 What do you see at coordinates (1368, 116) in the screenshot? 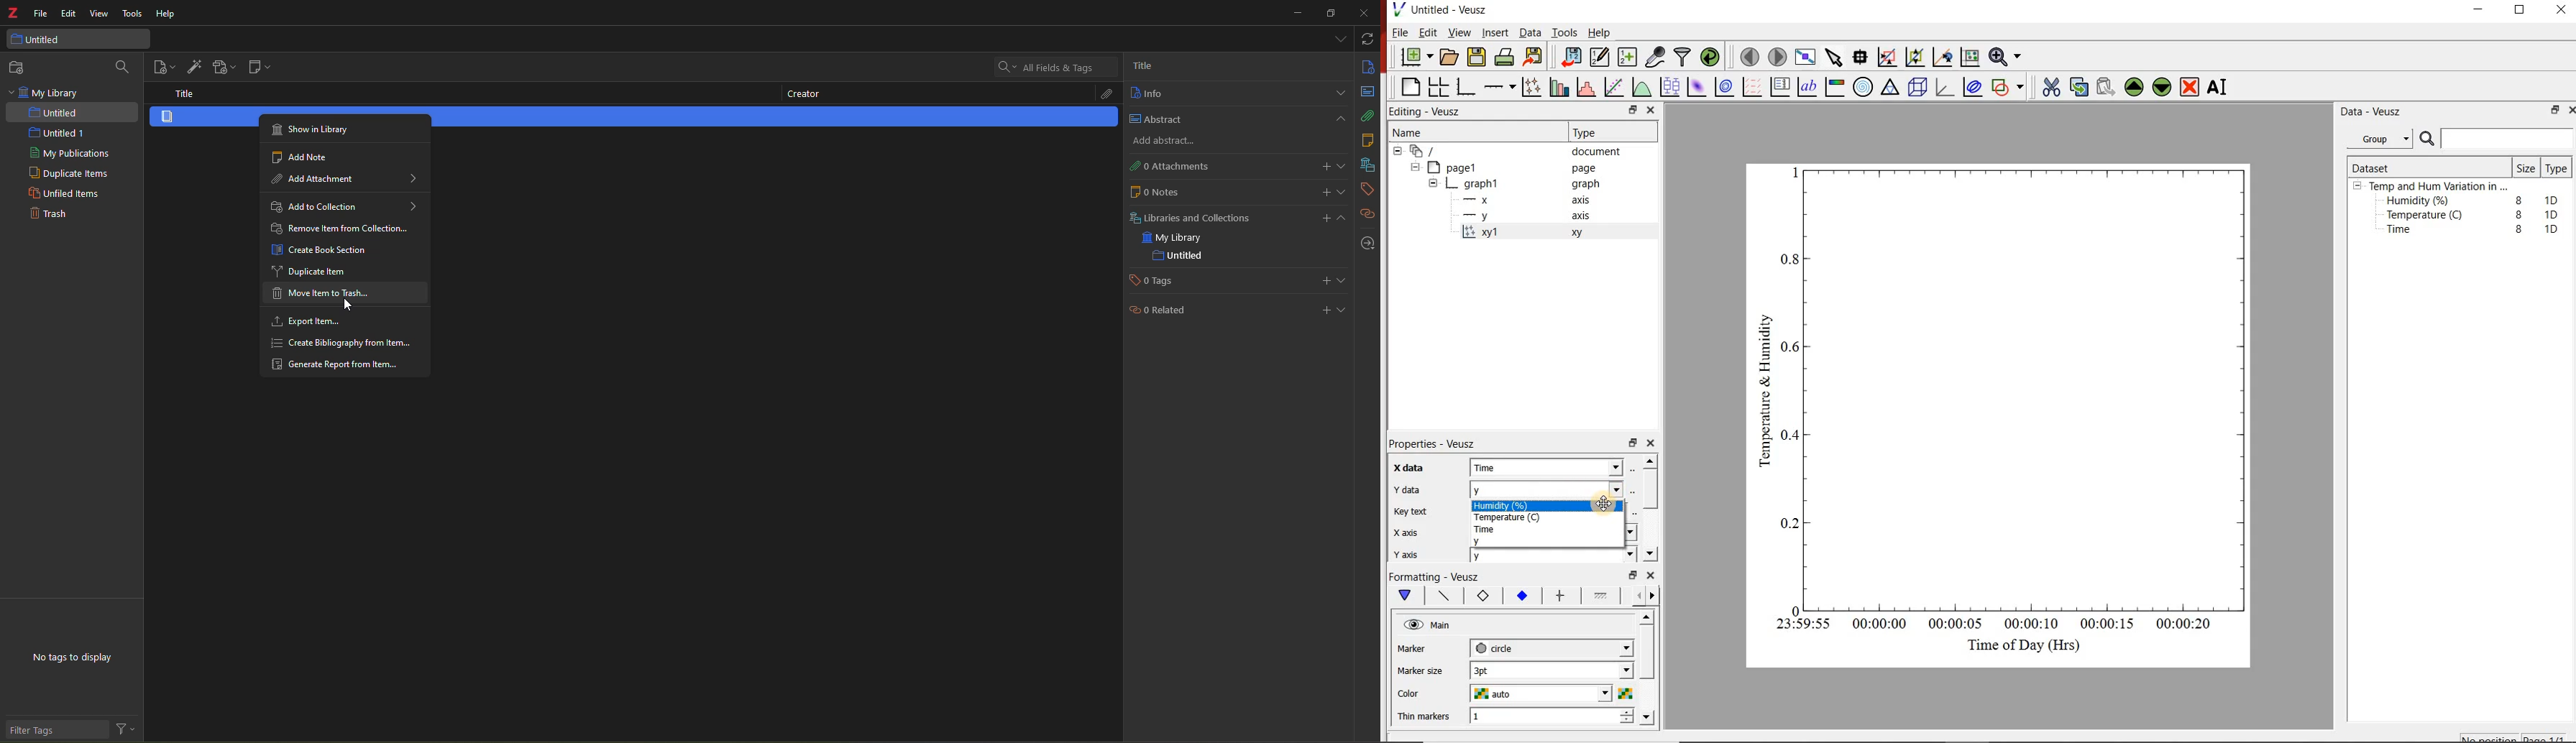
I see `attach` at bounding box center [1368, 116].